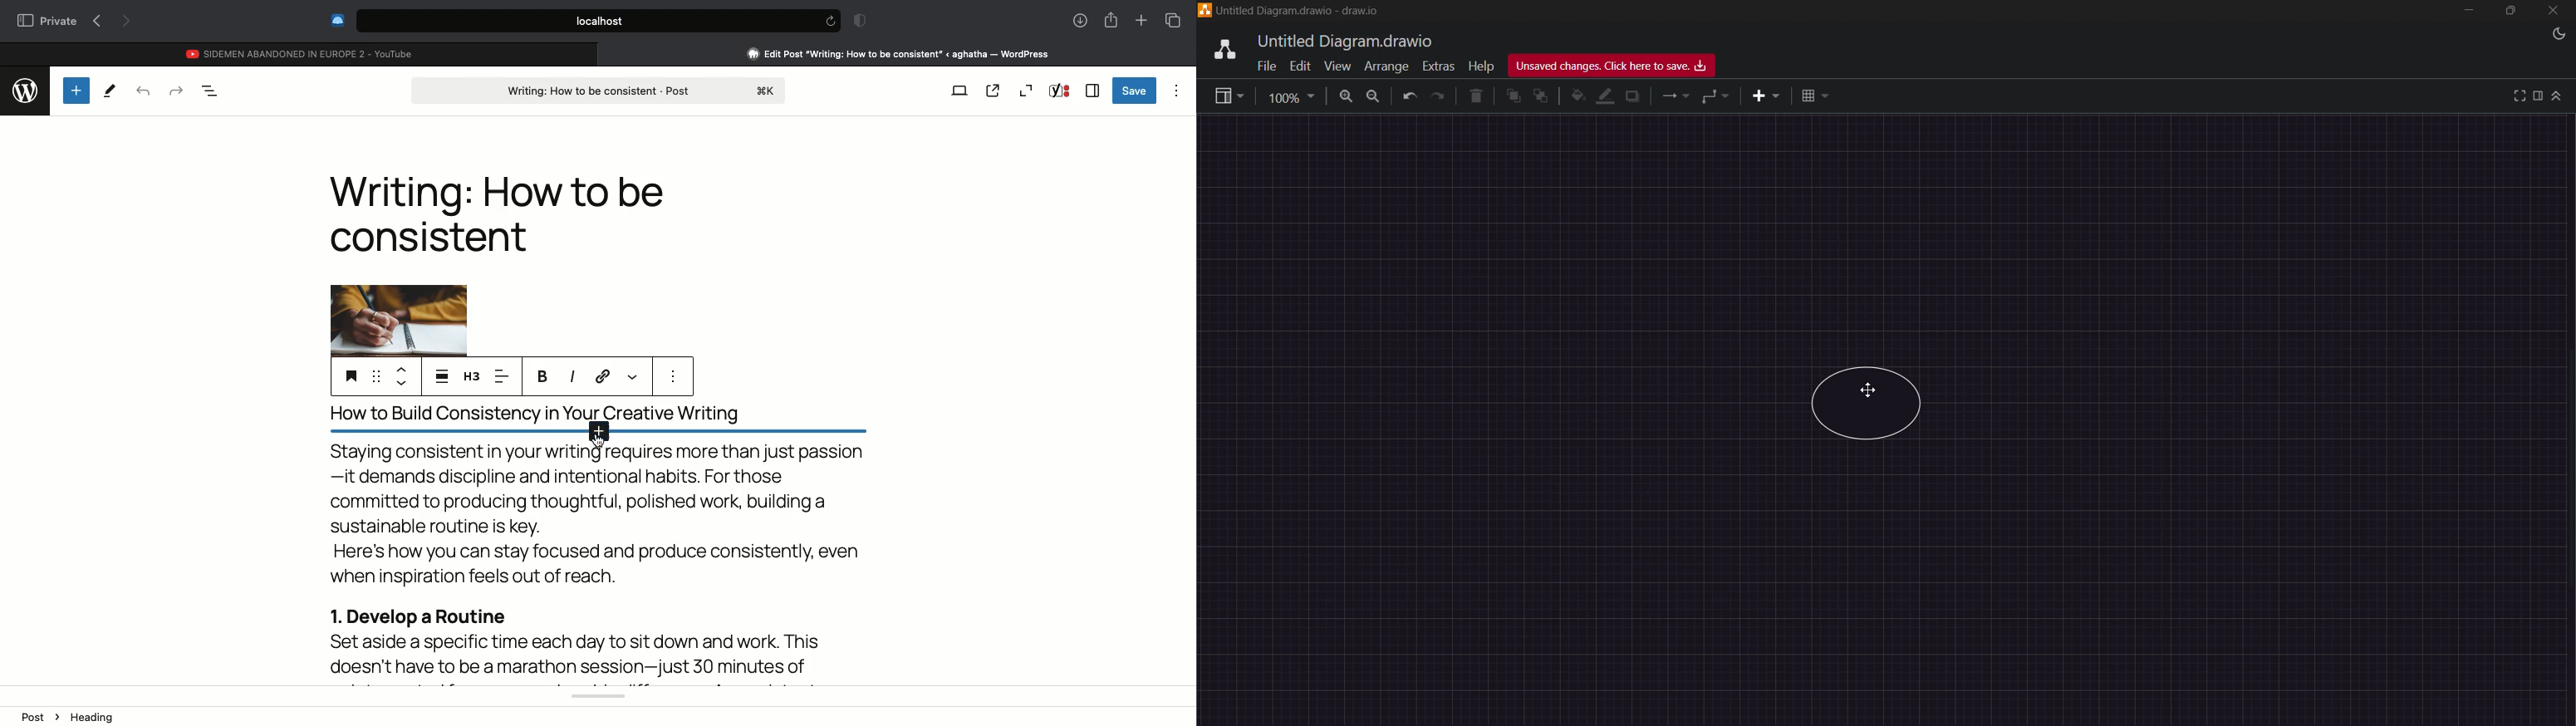  What do you see at coordinates (1576, 96) in the screenshot?
I see `fill color` at bounding box center [1576, 96].